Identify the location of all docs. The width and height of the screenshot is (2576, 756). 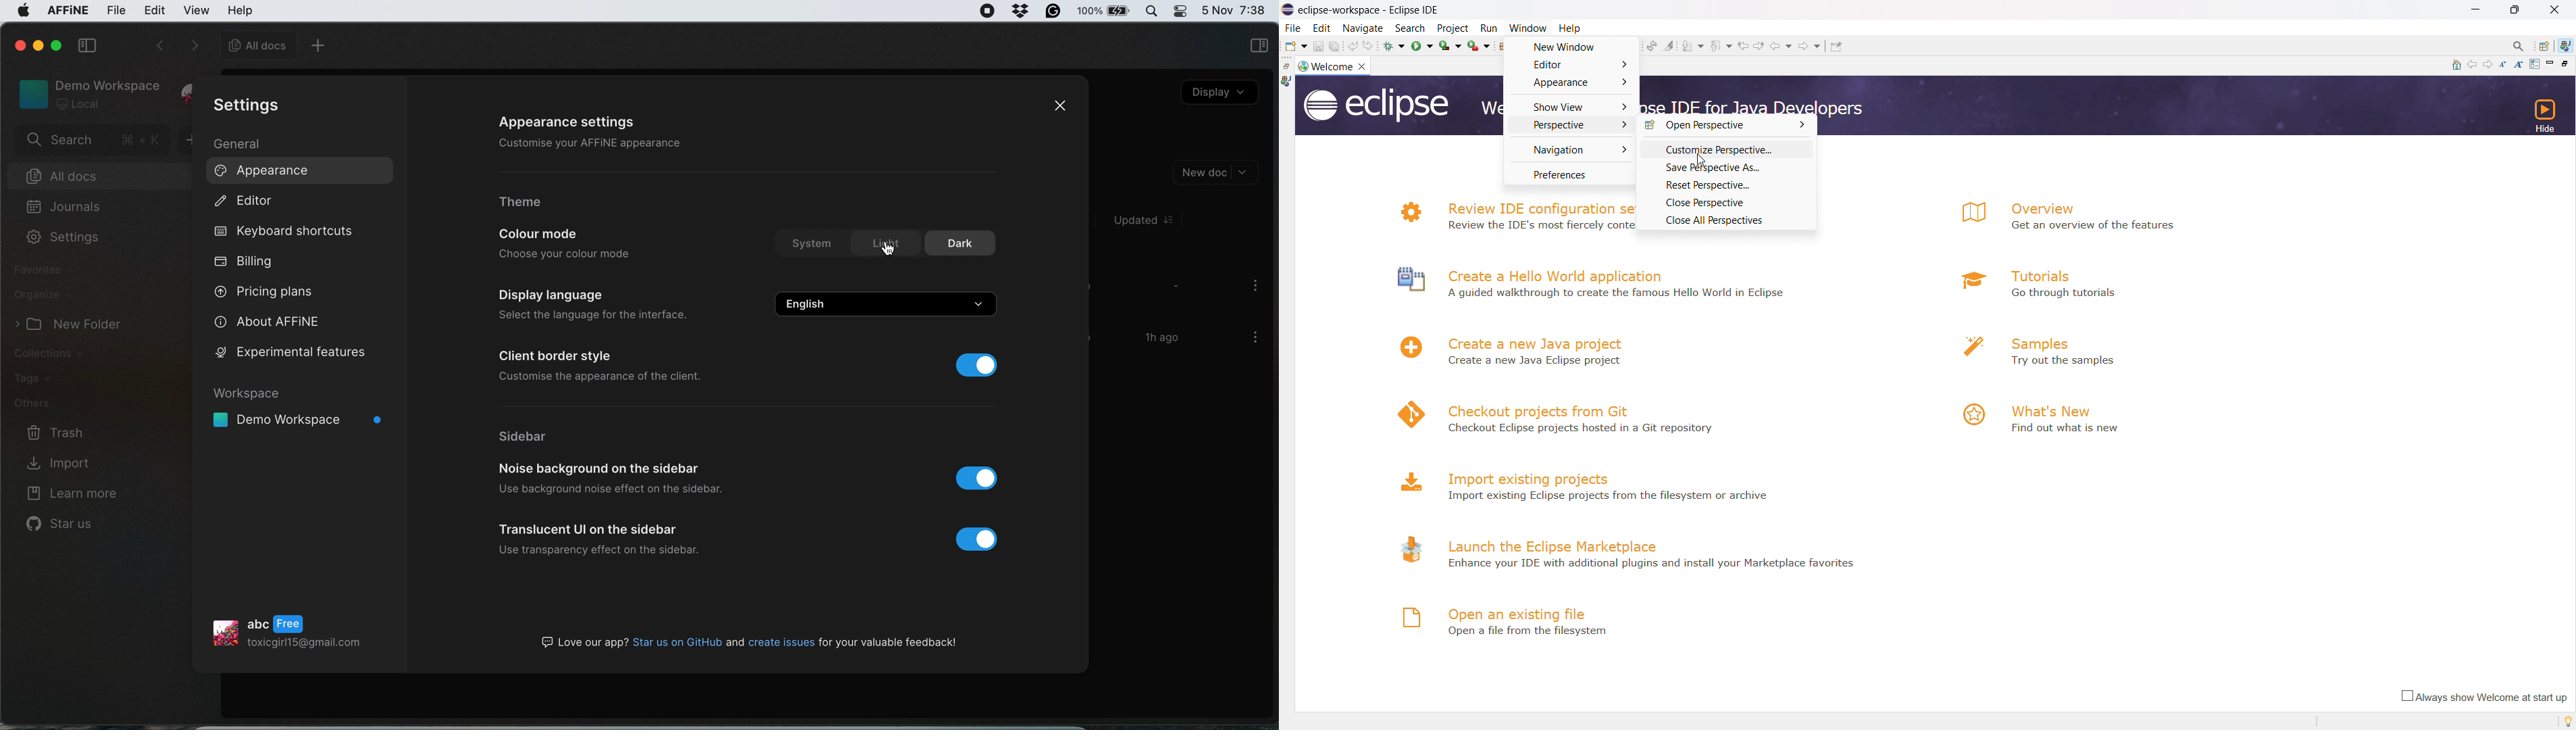
(254, 45).